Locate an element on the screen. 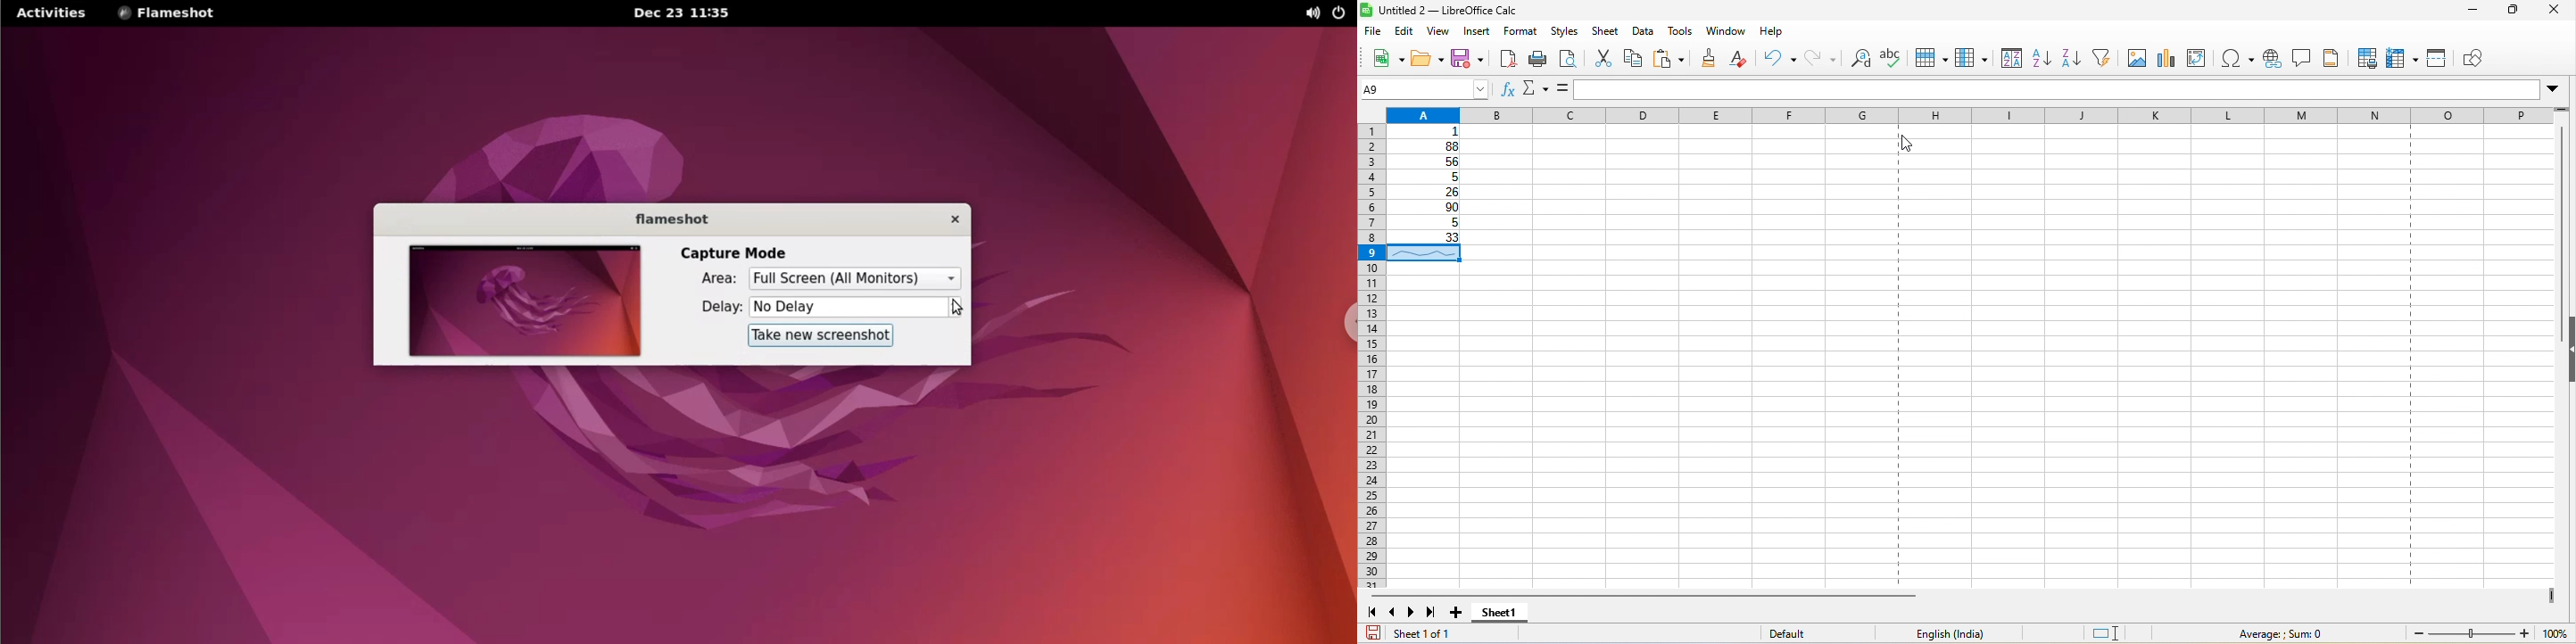  window is located at coordinates (1726, 33).